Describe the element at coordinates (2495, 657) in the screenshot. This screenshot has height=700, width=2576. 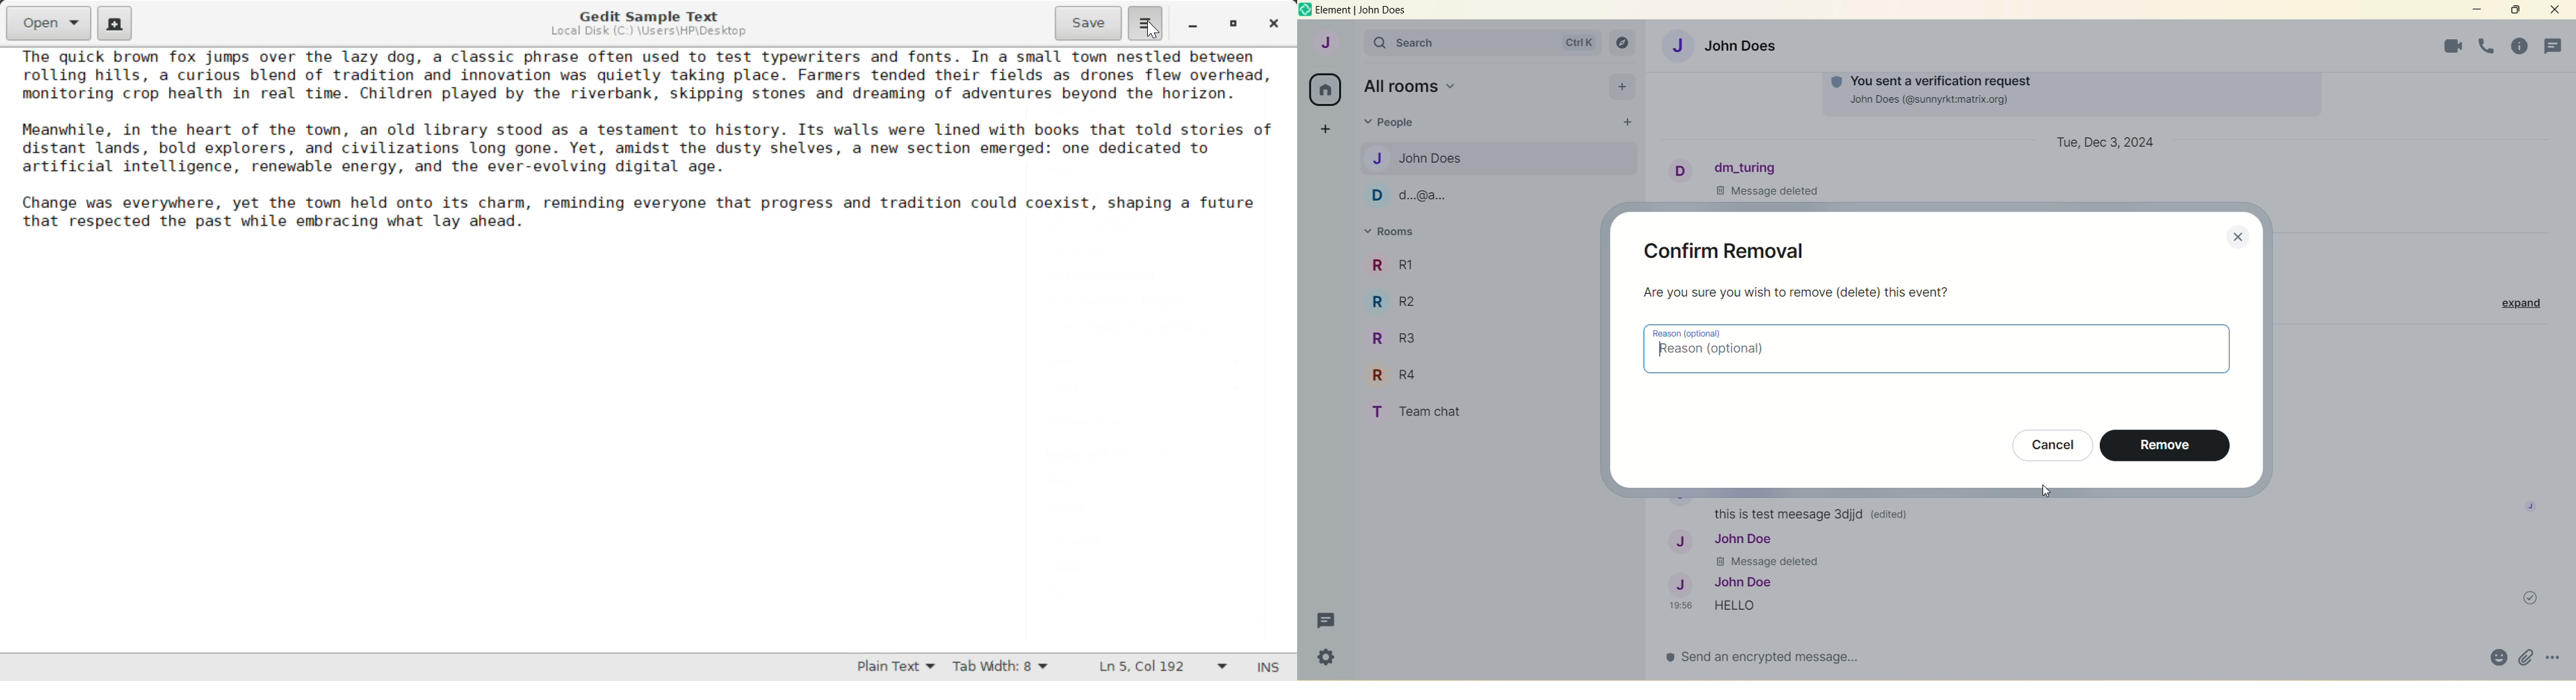
I see `emoji` at that location.